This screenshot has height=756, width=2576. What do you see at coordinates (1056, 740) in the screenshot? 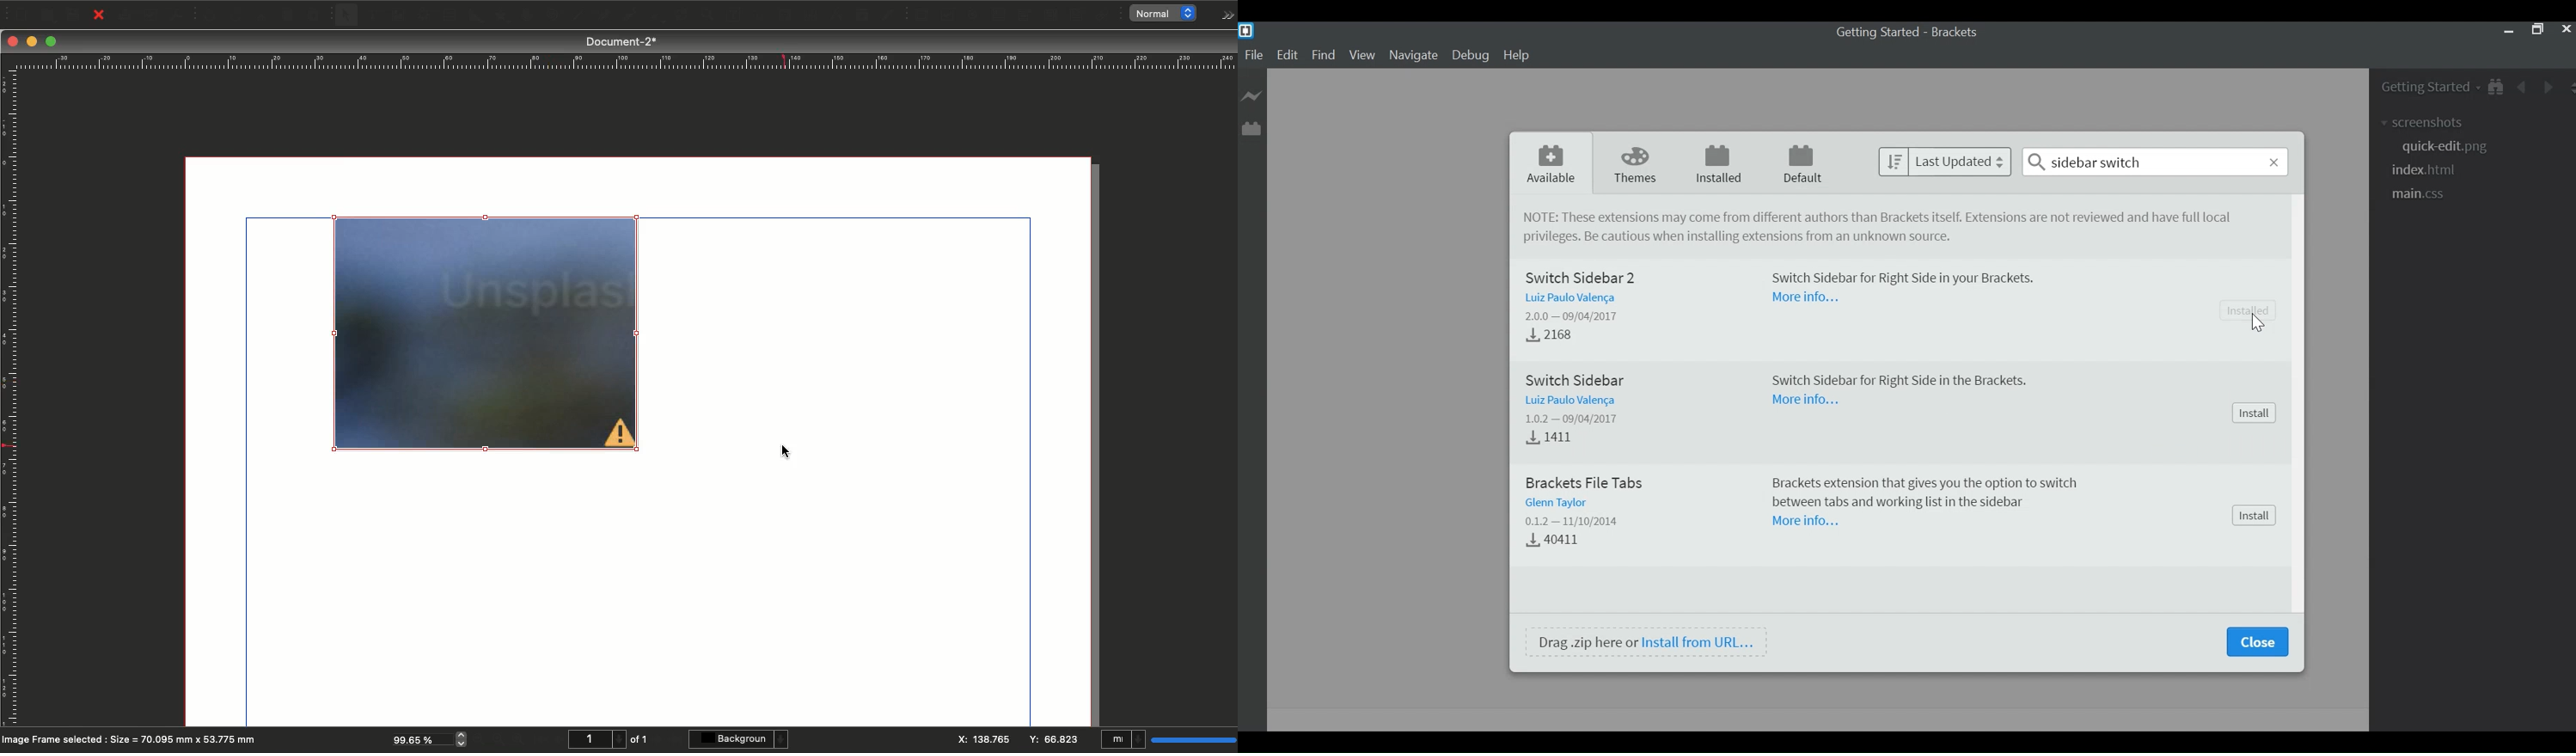
I see `Y: 66.823` at bounding box center [1056, 740].